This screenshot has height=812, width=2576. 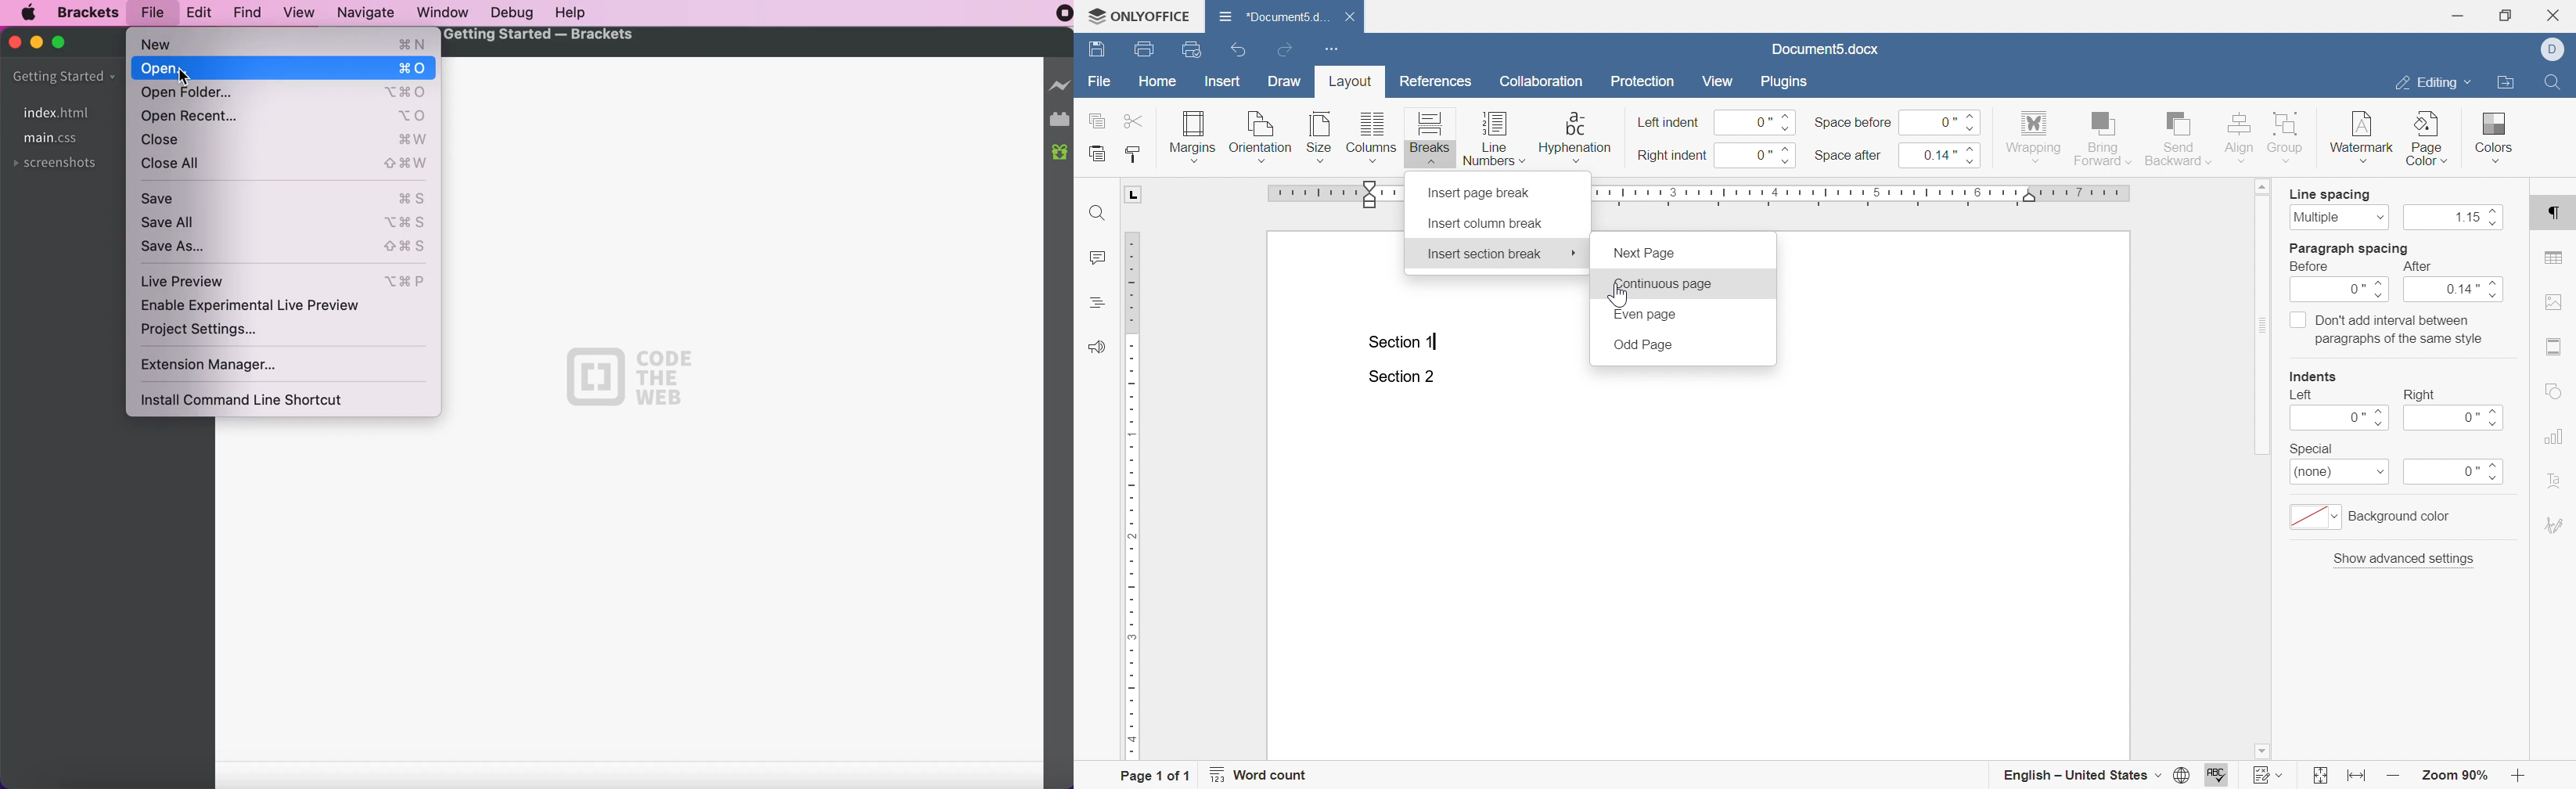 What do you see at coordinates (285, 141) in the screenshot?
I see `close` at bounding box center [285, 141].